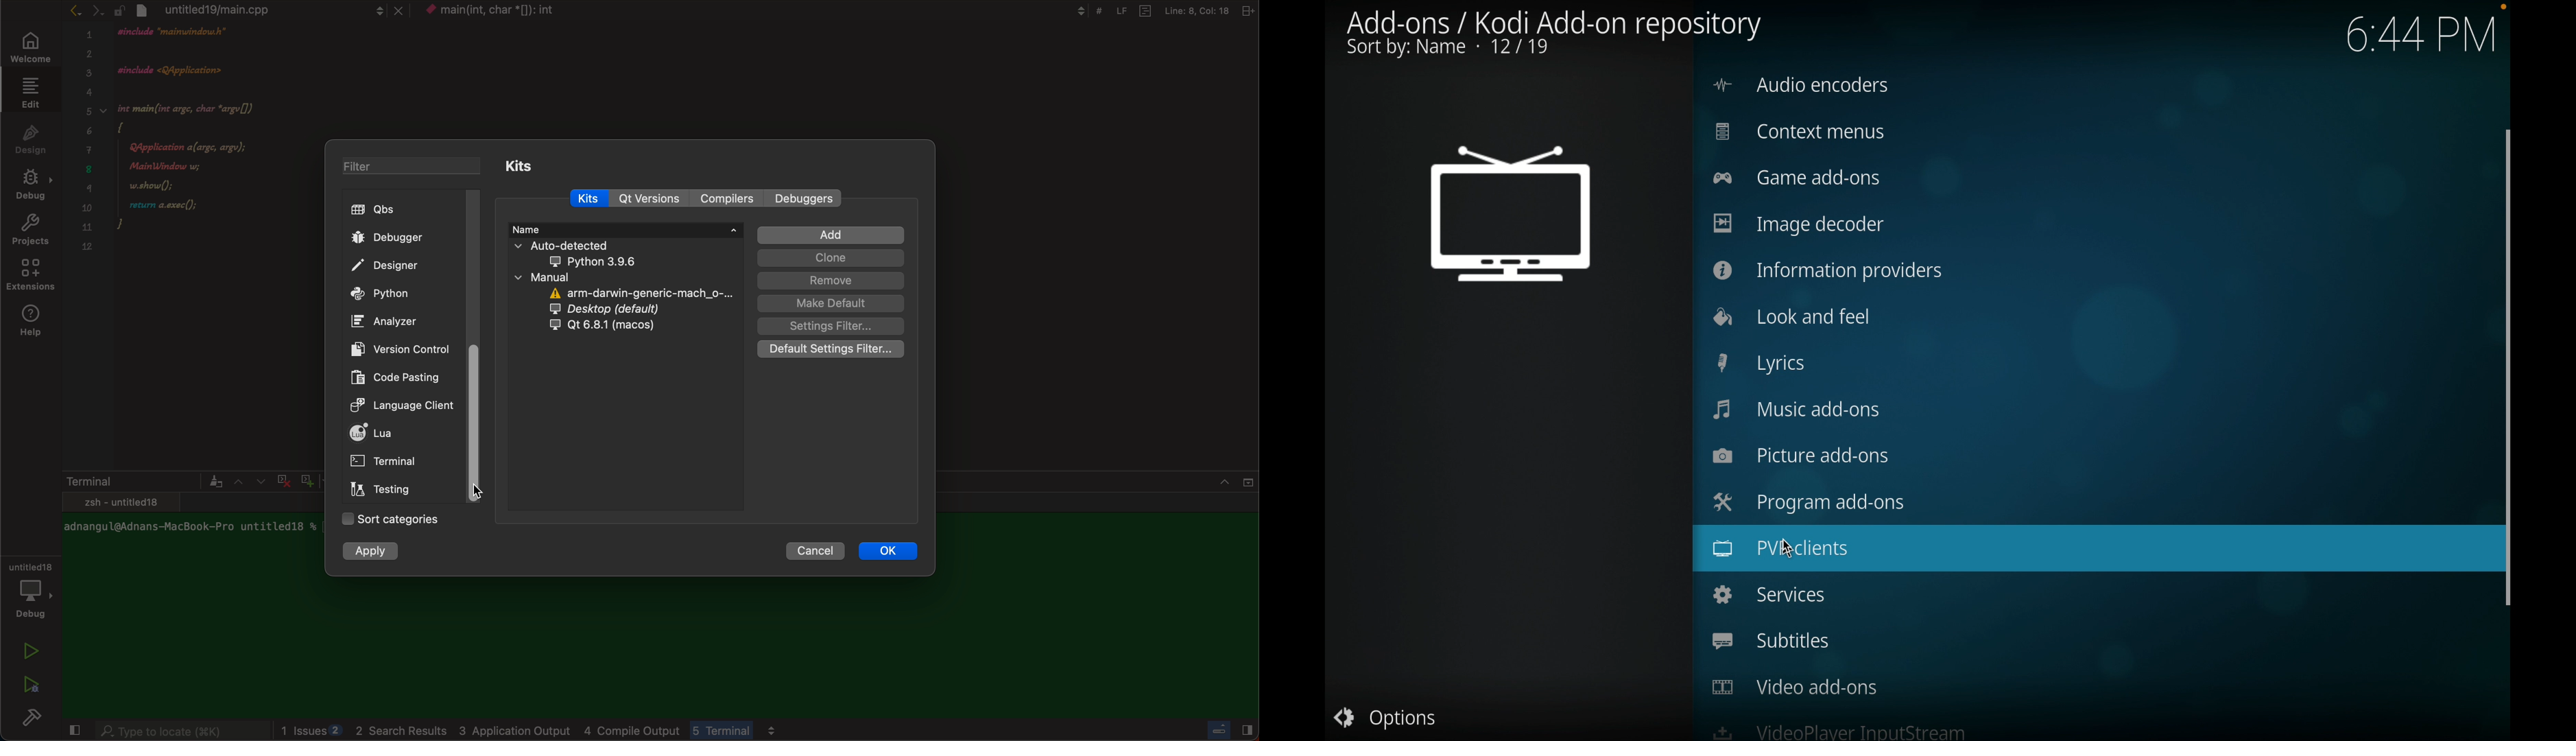 The image size is (2576, 756). Describe the element at coordinates (2509, 367) in the screenshot. I see `scroll box` at that location.